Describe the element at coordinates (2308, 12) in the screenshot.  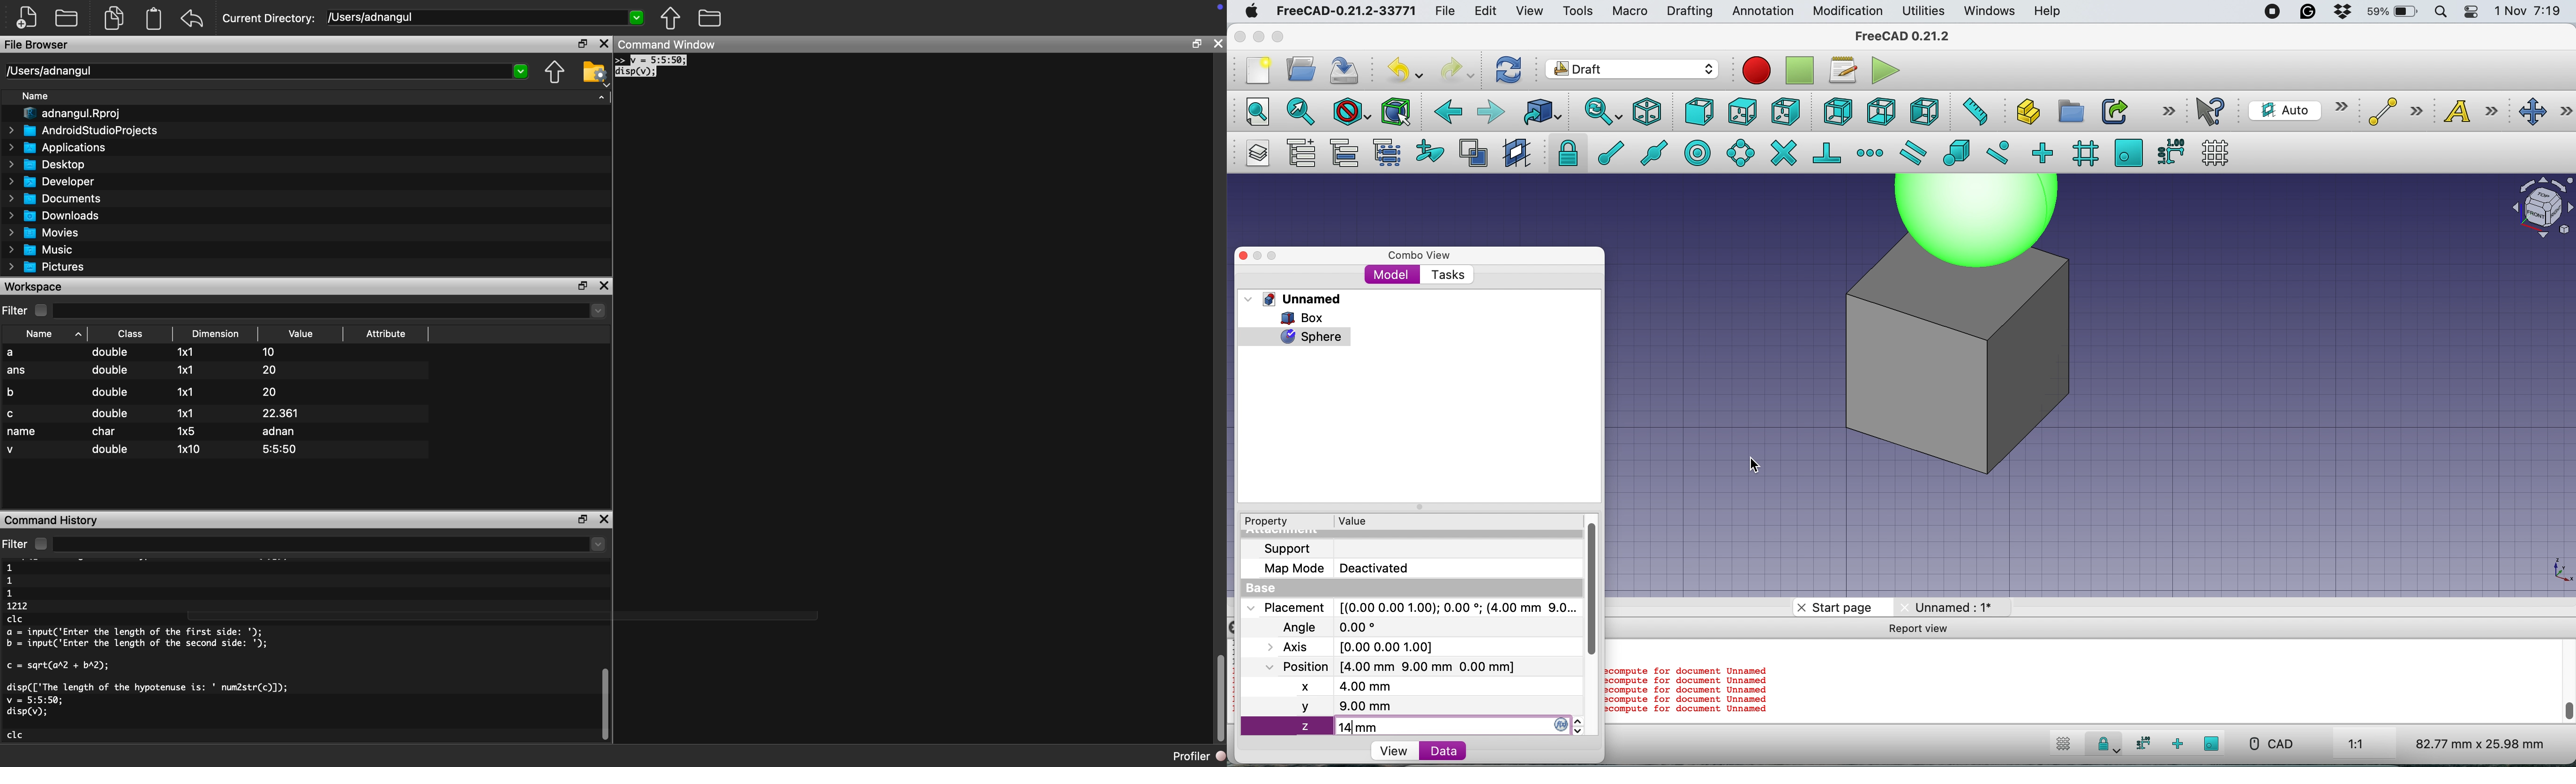
I see `grammarly` at that location.